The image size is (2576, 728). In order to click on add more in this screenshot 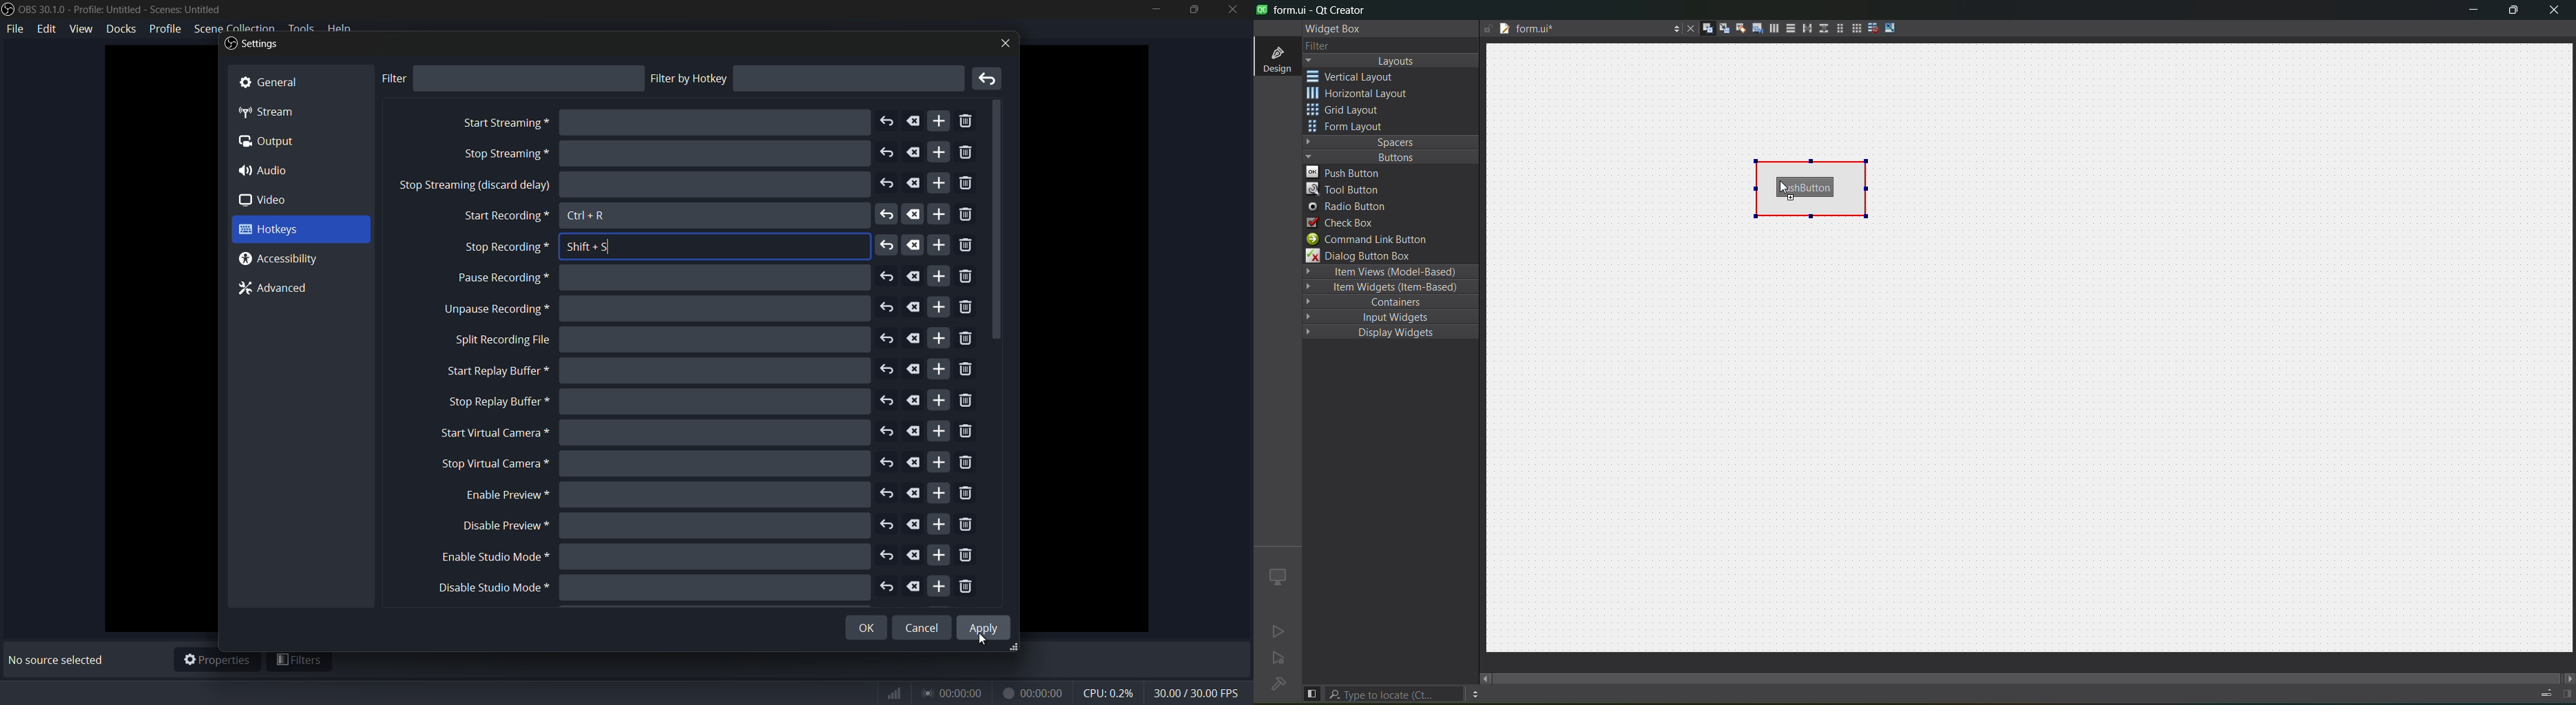, I will do `click(939, 122)`.